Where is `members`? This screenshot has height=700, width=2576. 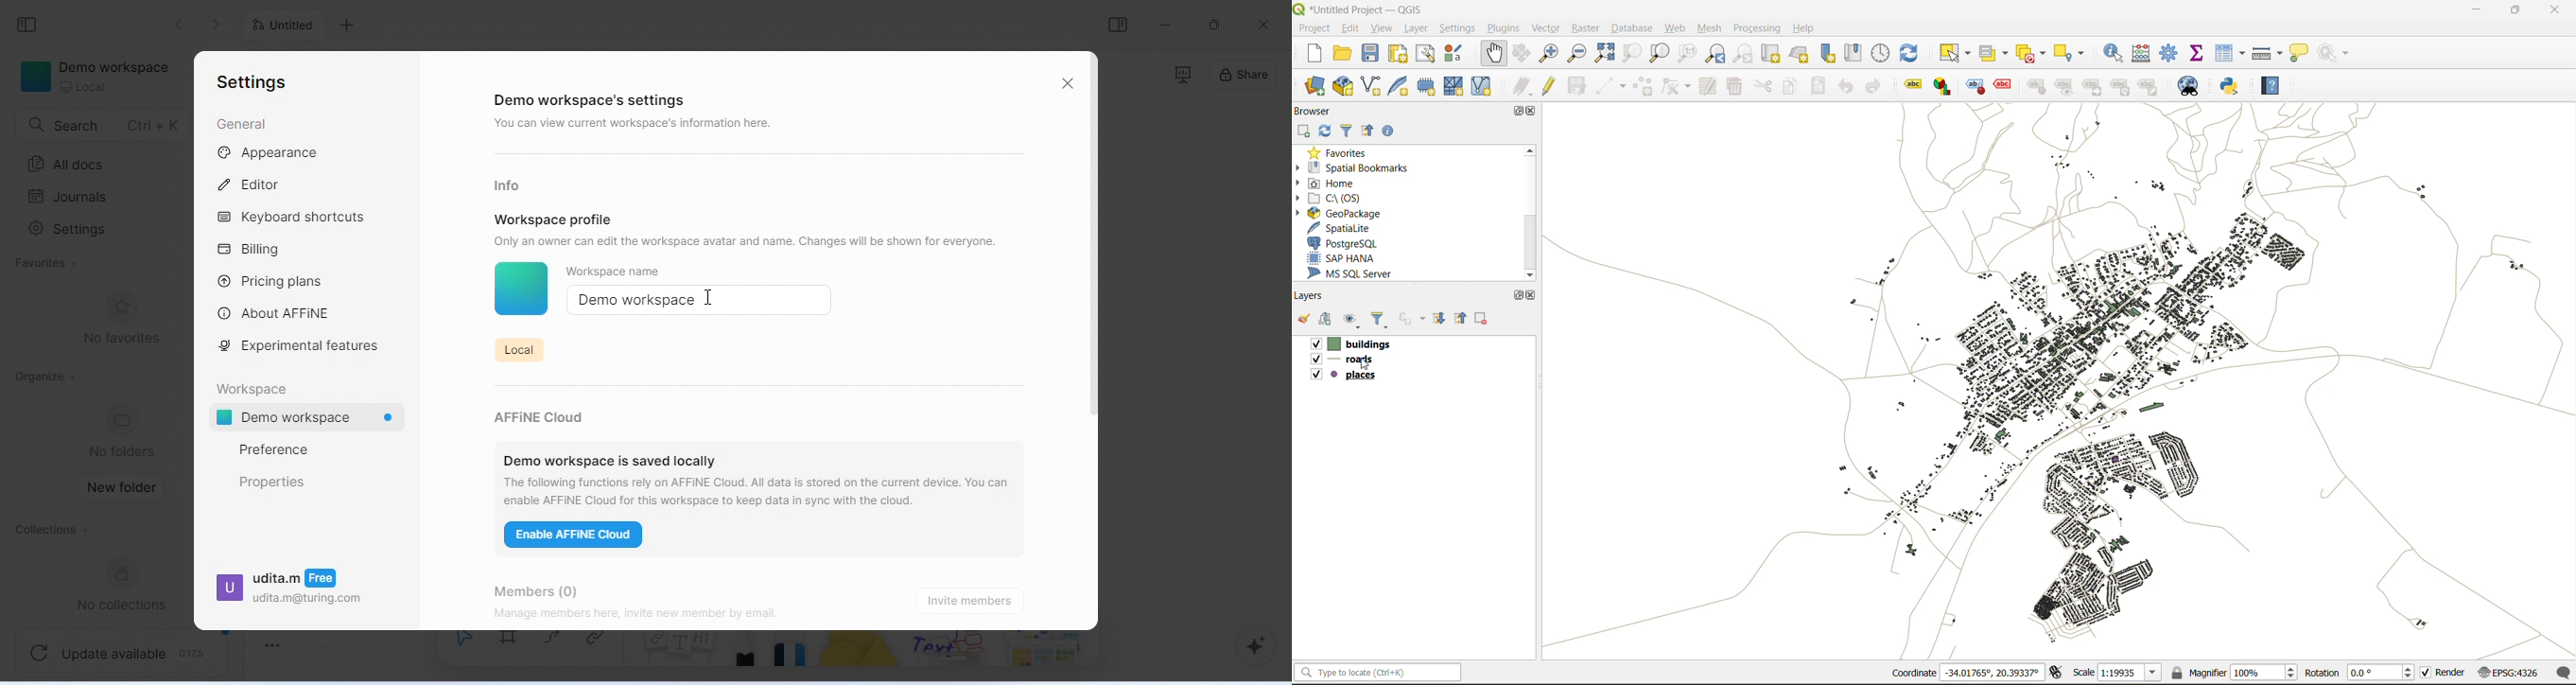 members is located at coordinates (549, 588).